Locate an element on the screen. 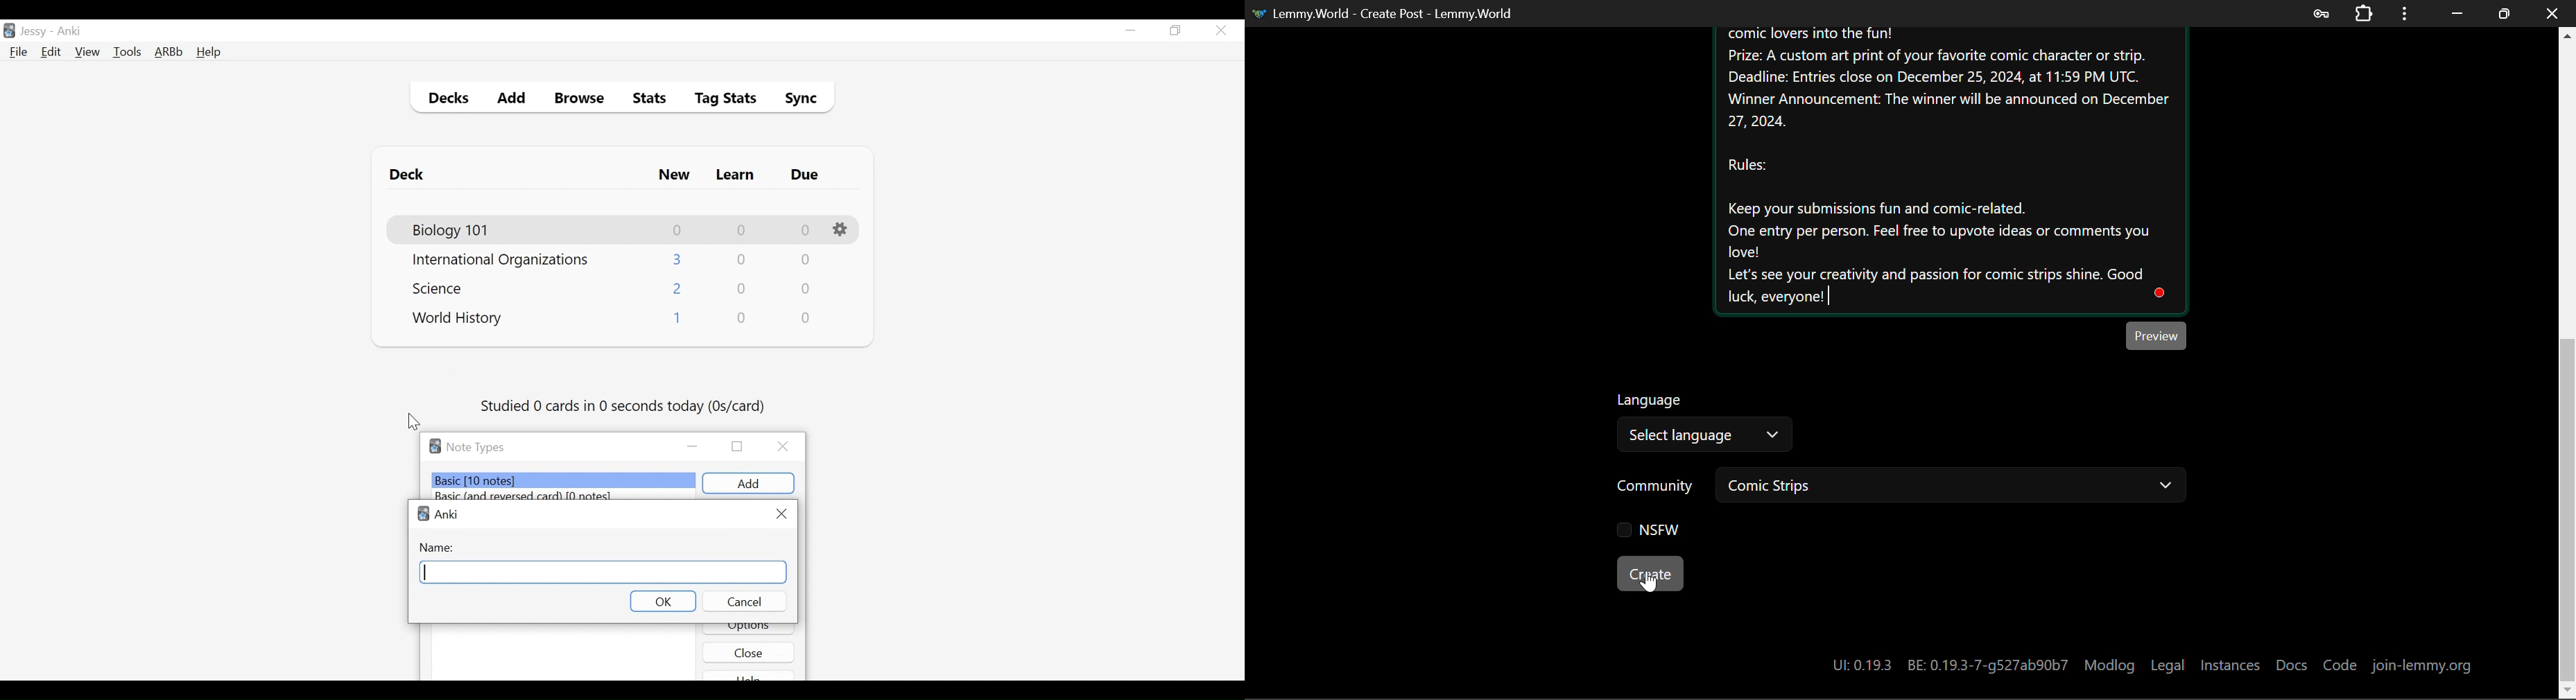 The height and width of the screenshot is (700, 2576). Due Card Count is located at coordinates (806, 231).